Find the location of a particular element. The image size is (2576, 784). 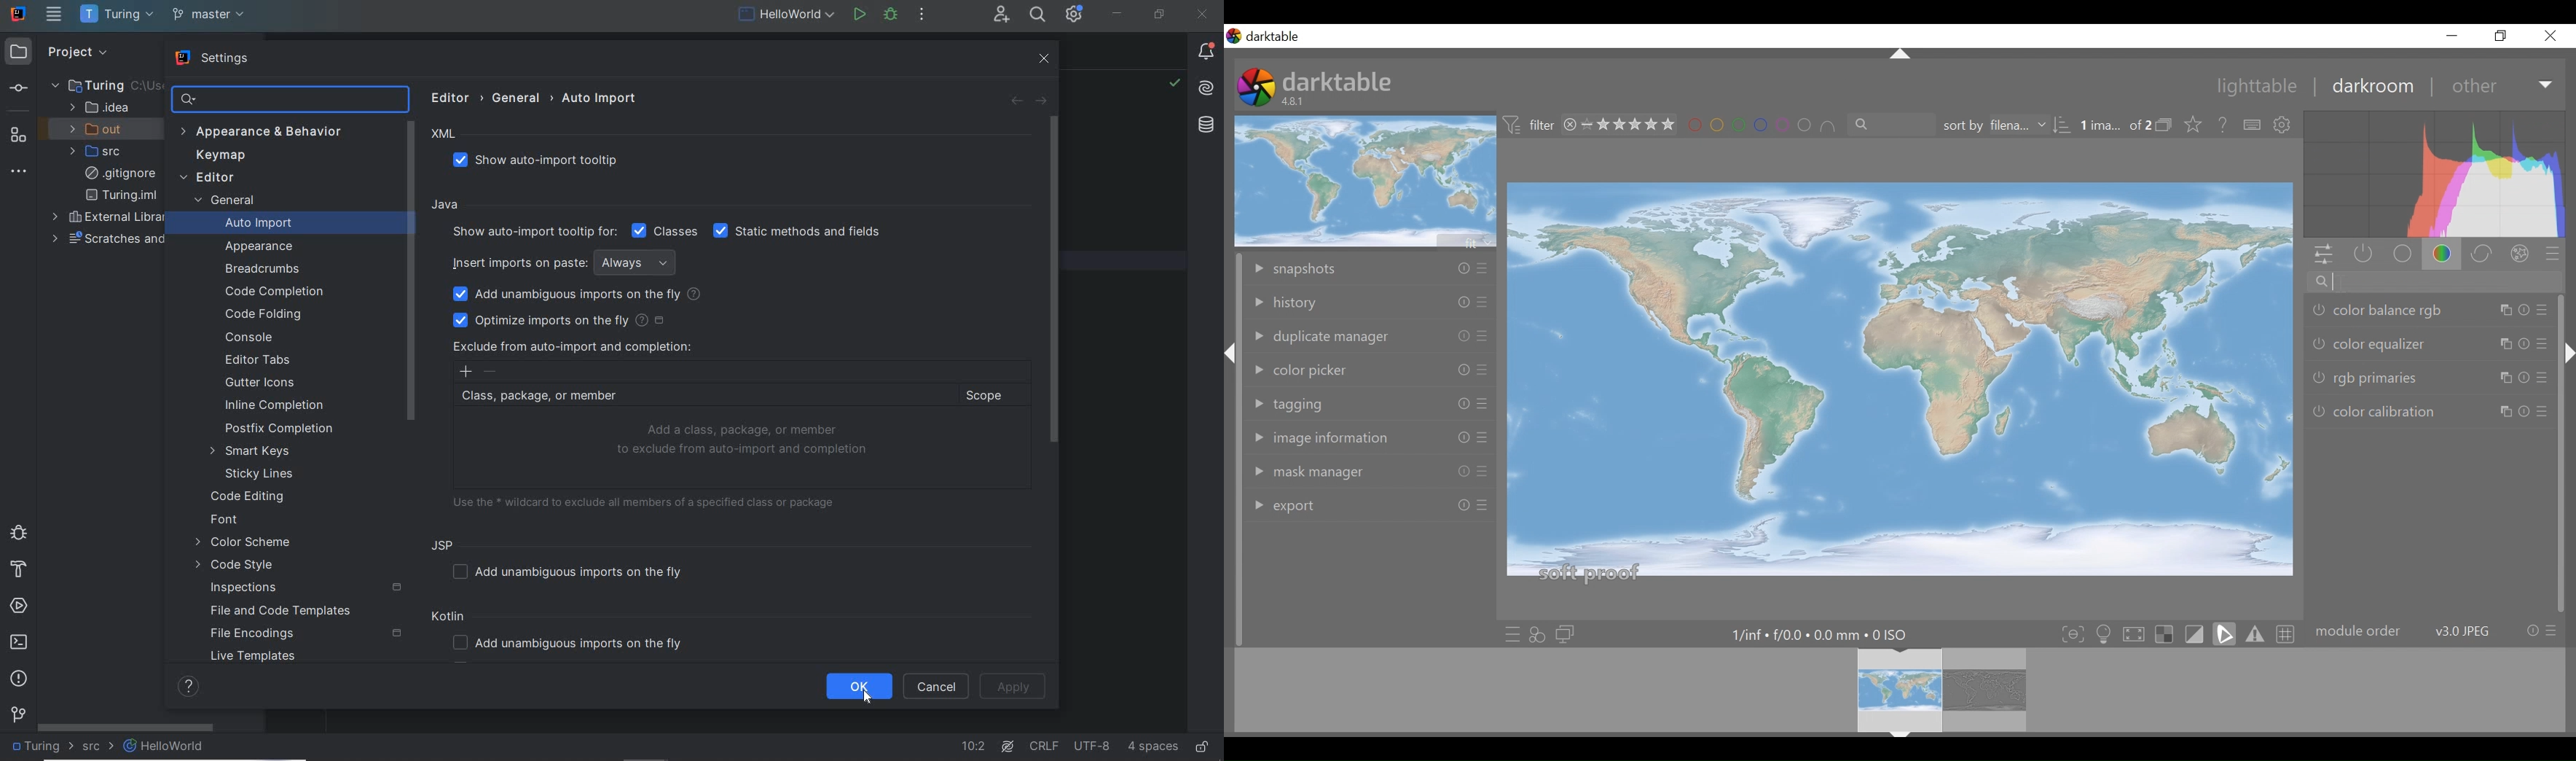

toggle high quality processing is located at coordinates (2133, 632).